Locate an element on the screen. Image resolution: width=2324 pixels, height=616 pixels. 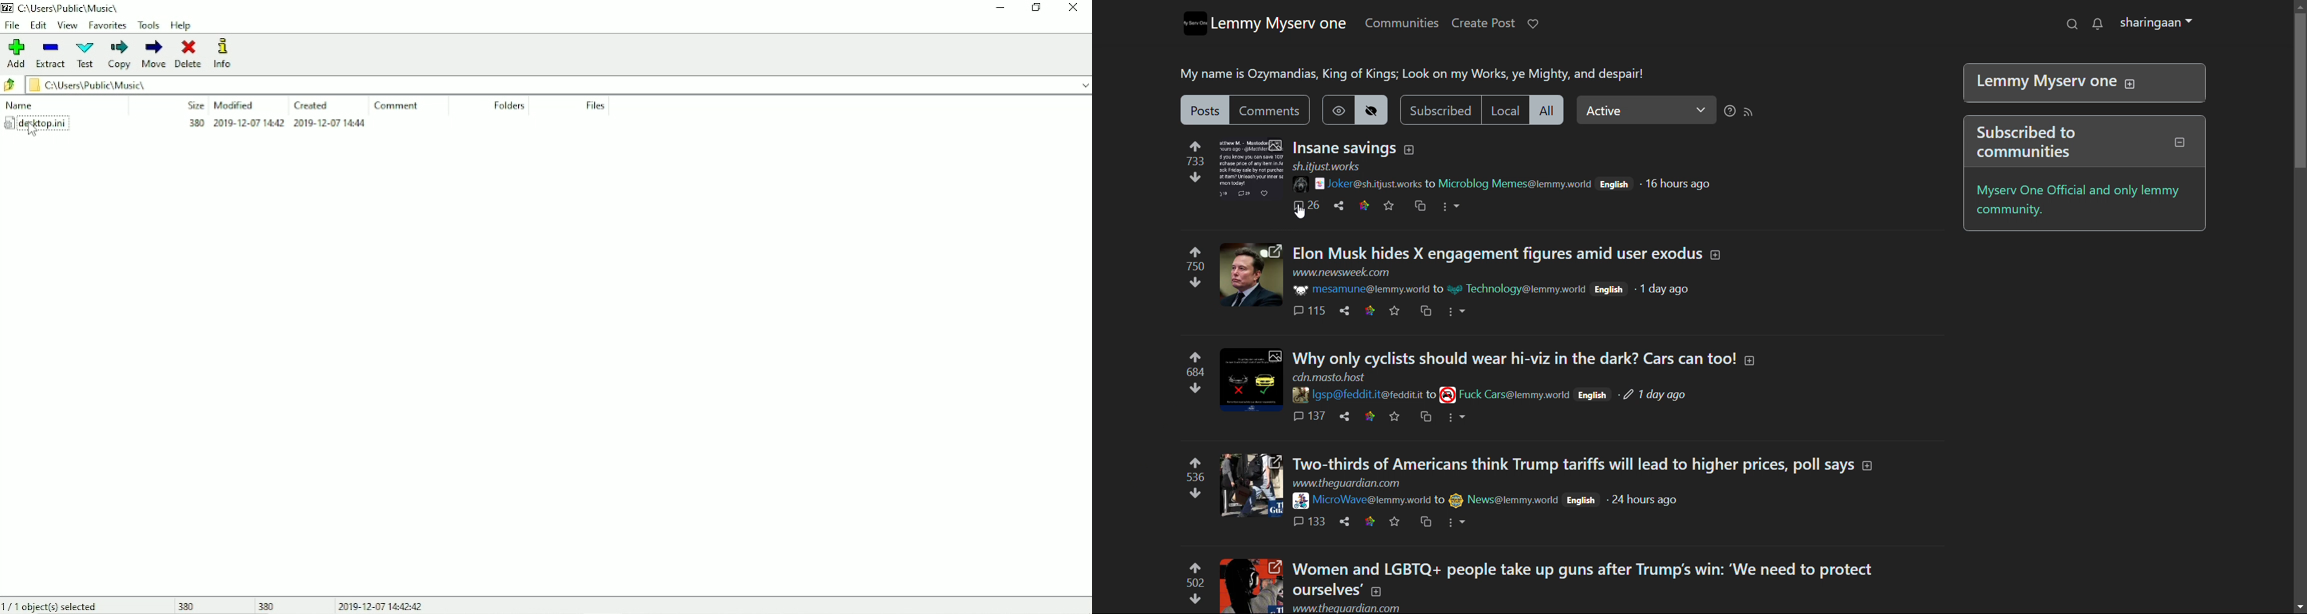
url is located at coordinates (1329, 377).